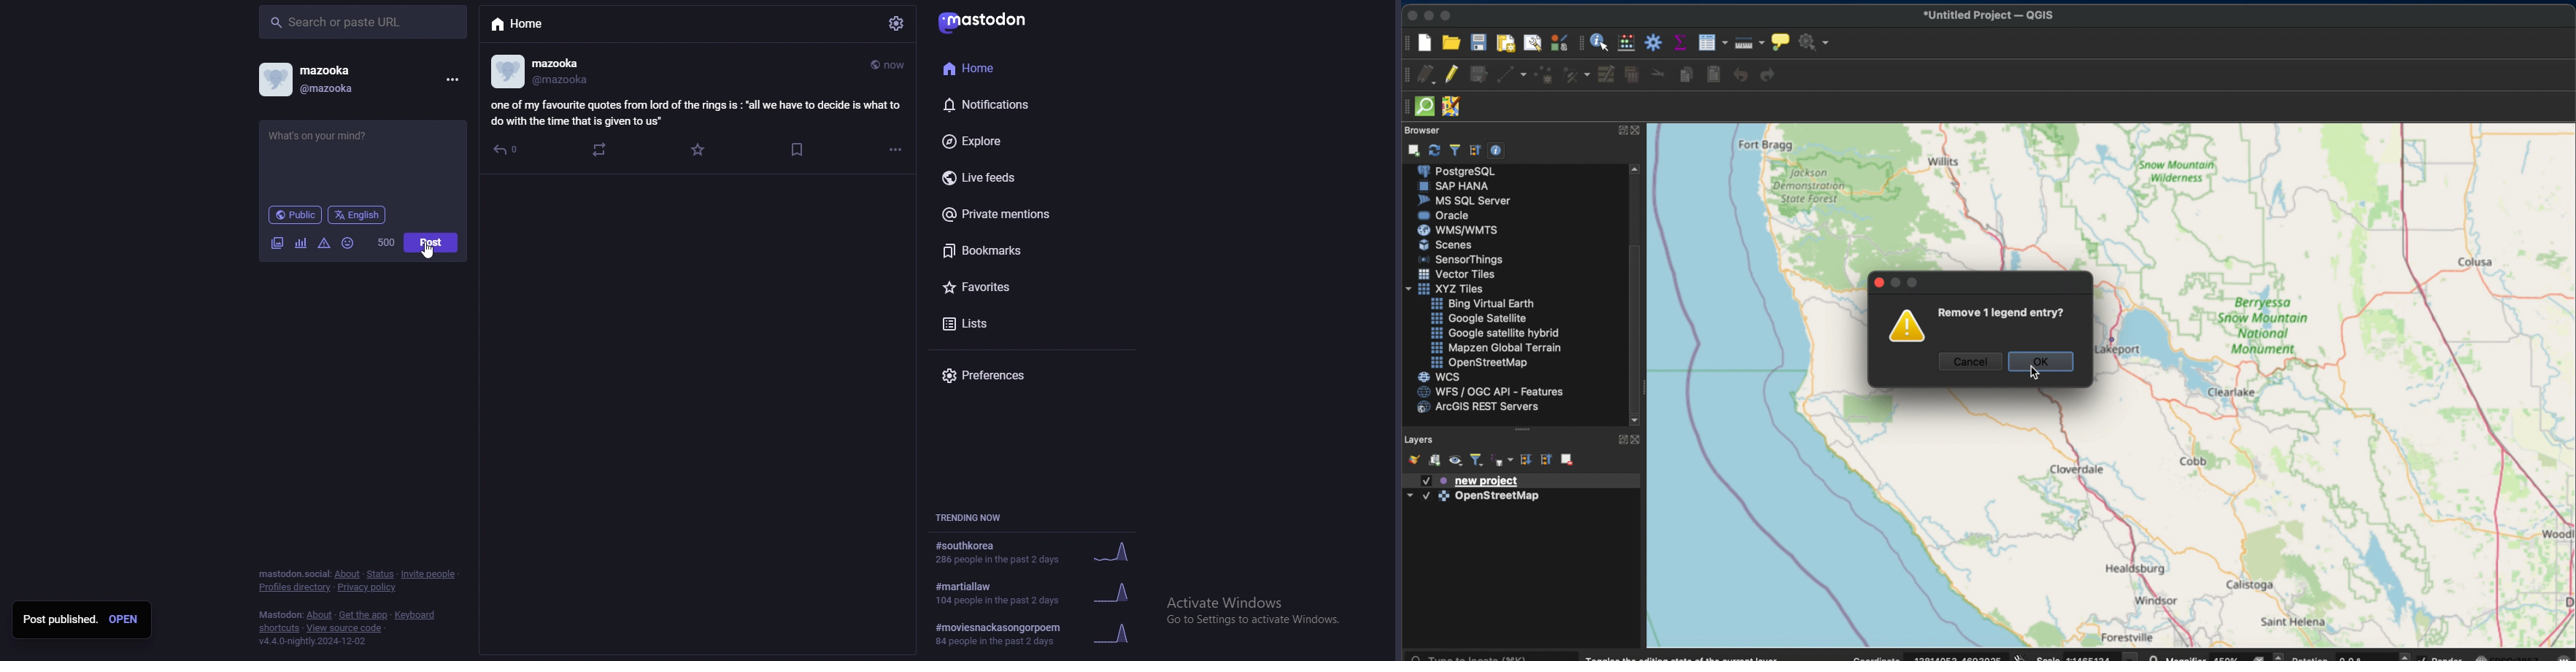 This screenshot has width=2576, height=672. What do you see at coordinates (604, 149) in the screenshot?
I see `boost` at bounding box center [604, 149].